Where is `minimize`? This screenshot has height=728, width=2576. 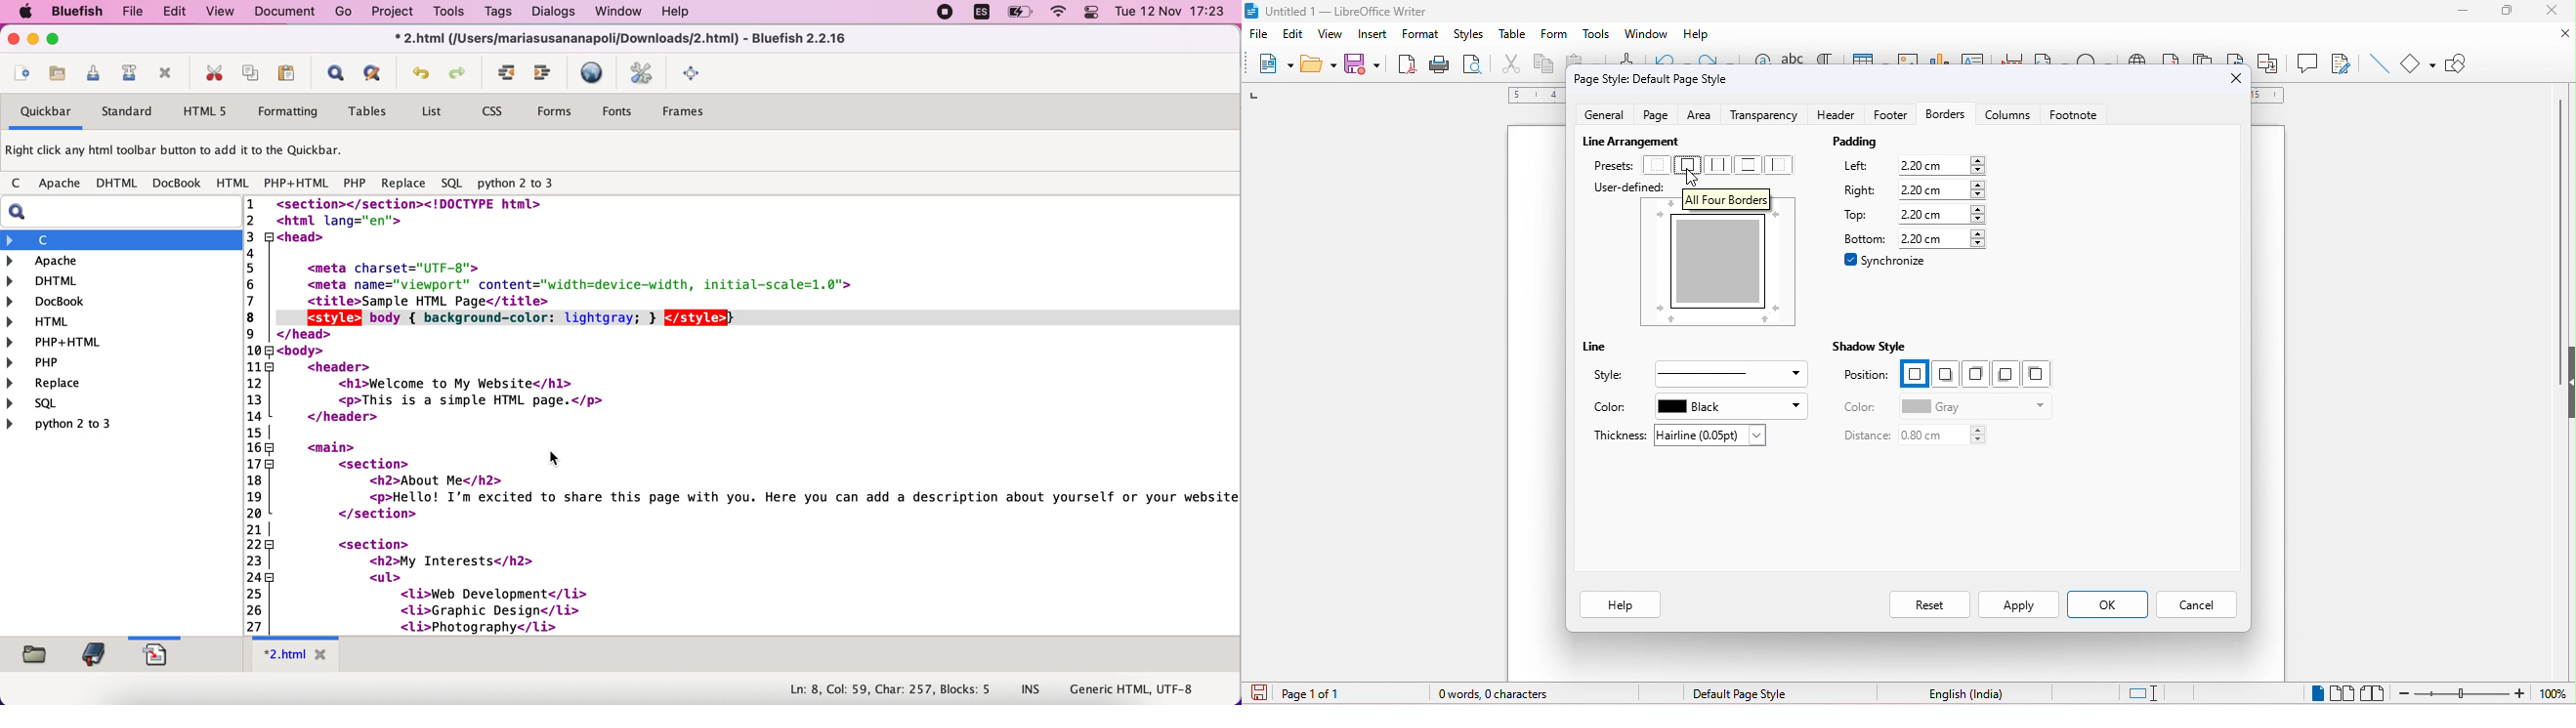
minimize is located at coordinates (33, 40).